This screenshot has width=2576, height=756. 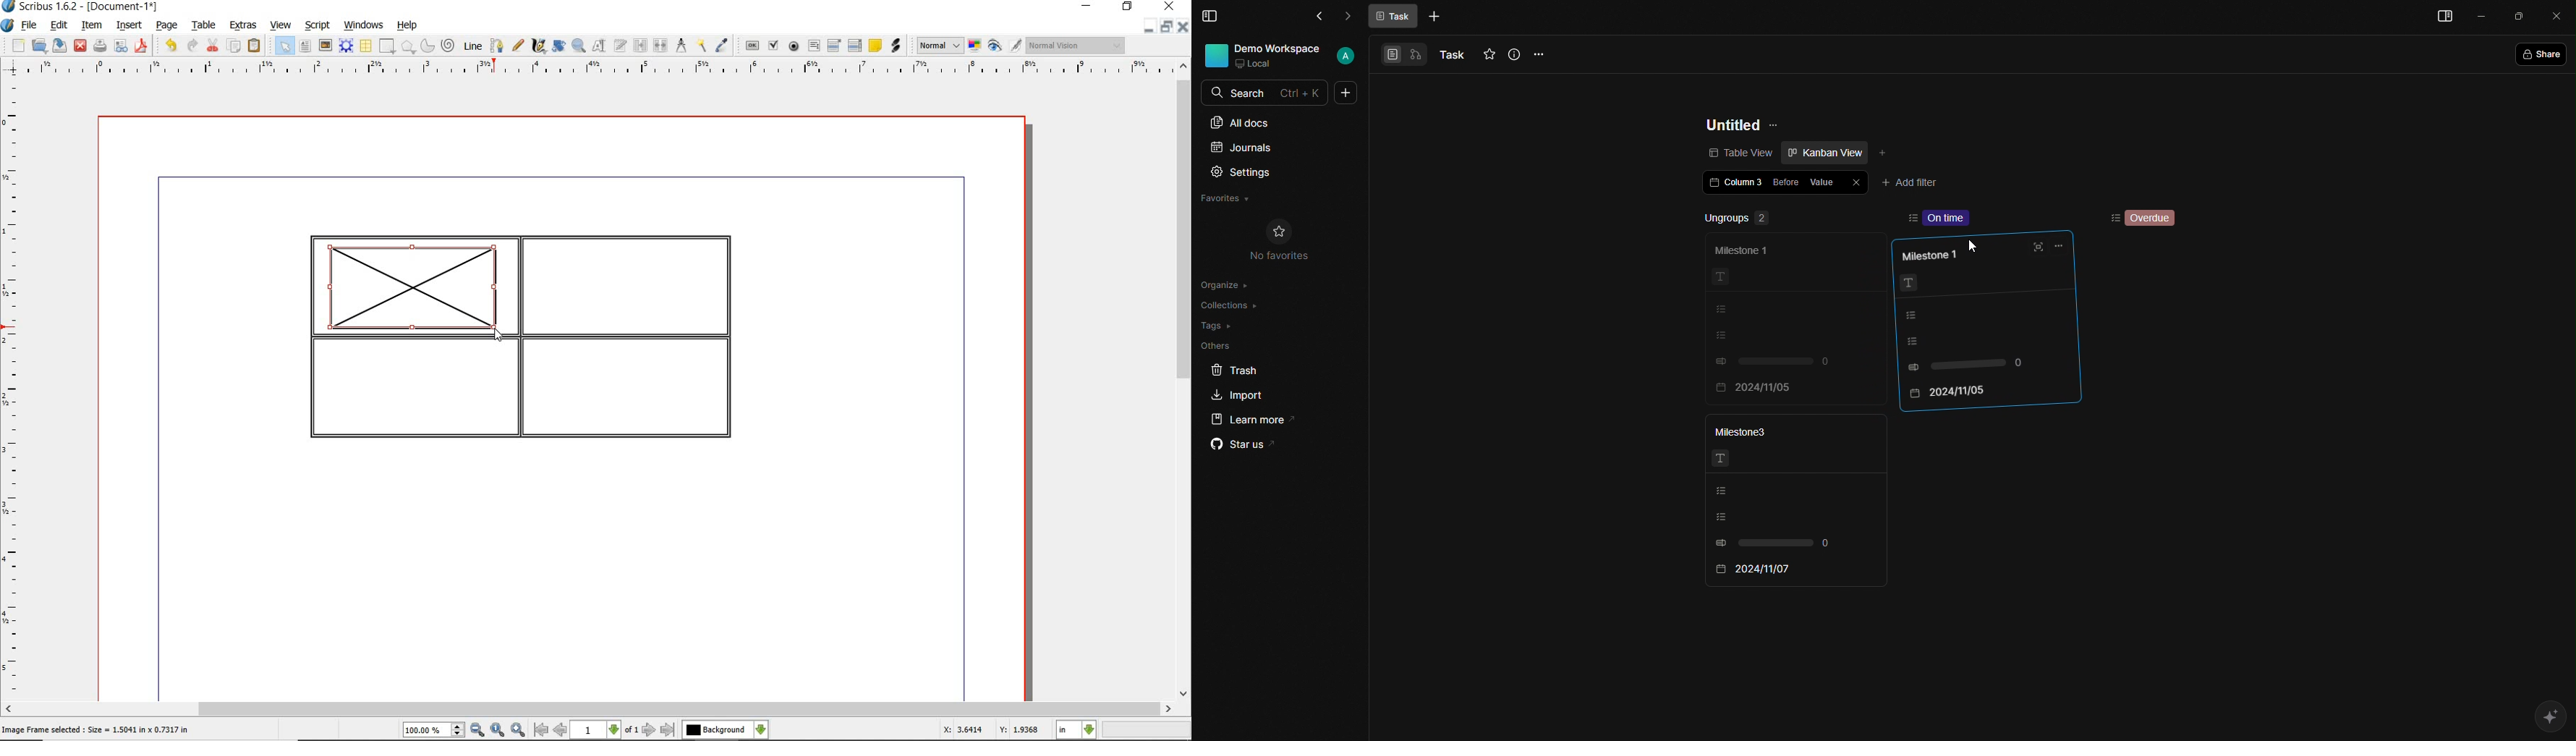 I want to click on Milestone 1, so click(x=1929, y=254).